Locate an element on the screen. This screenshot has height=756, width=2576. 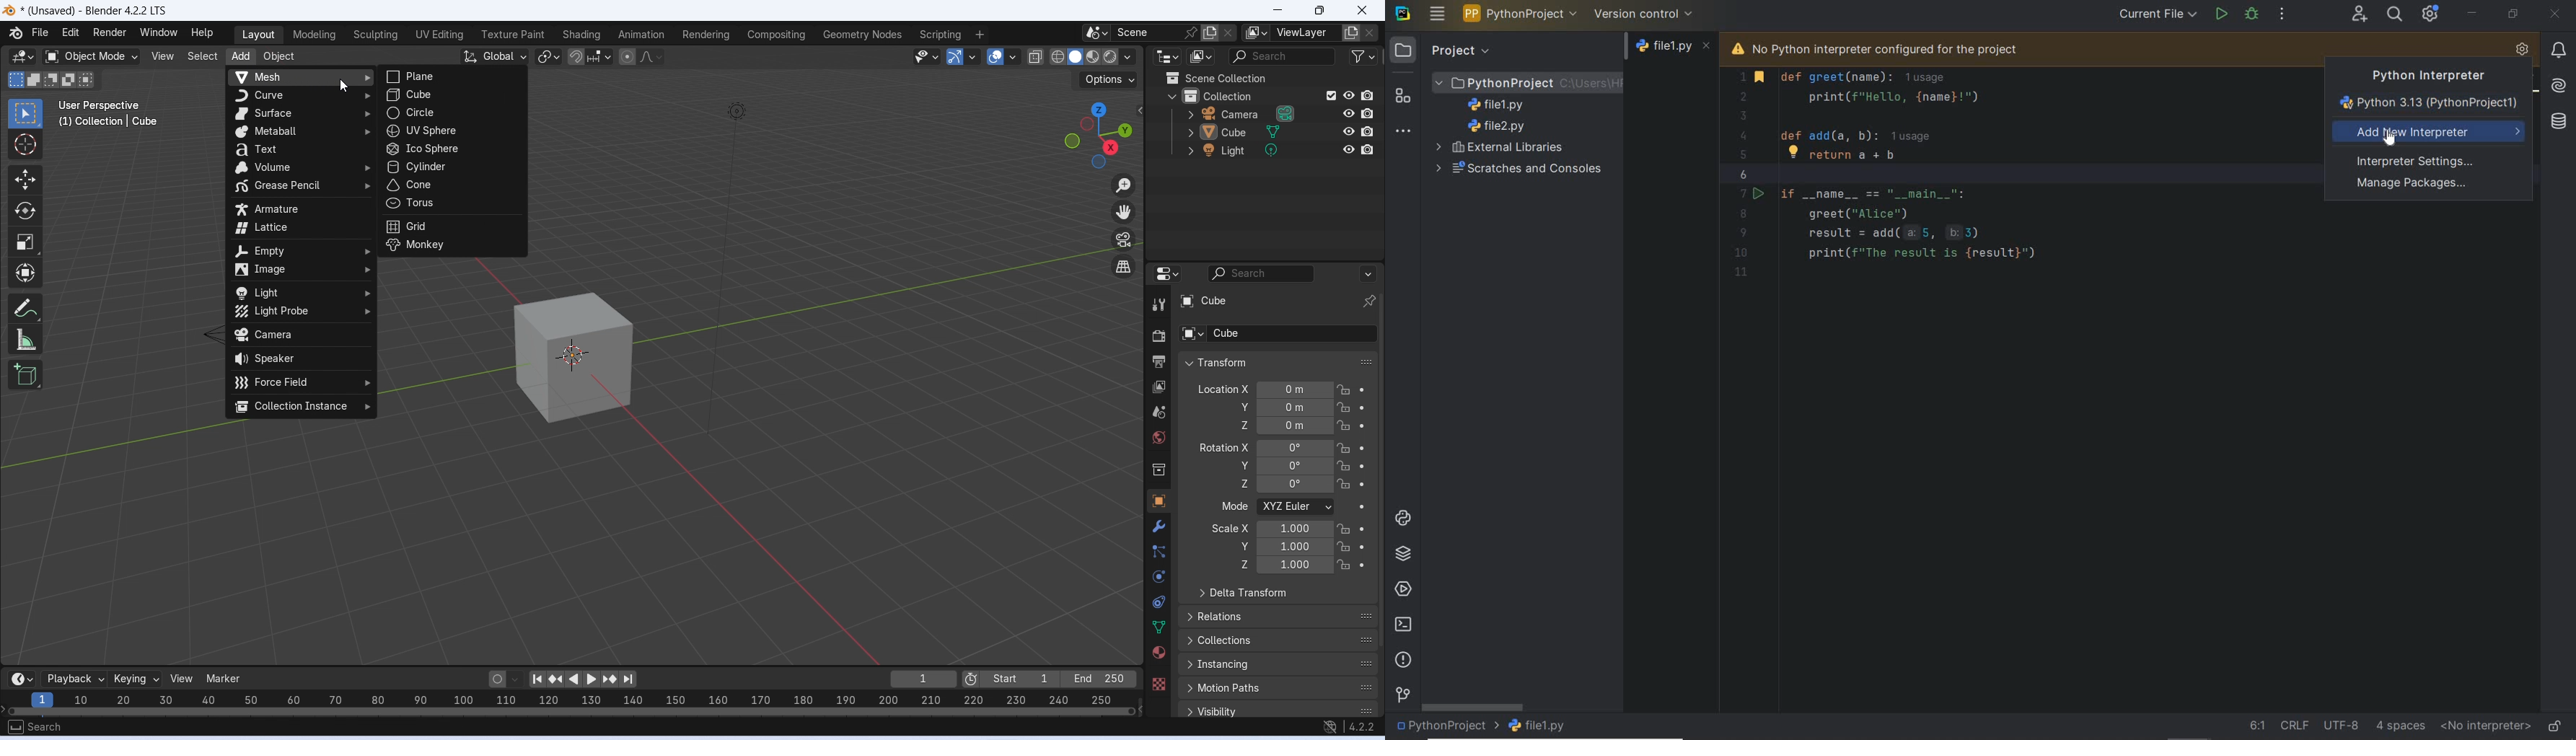
file name is located at coordinates (1674, 50).